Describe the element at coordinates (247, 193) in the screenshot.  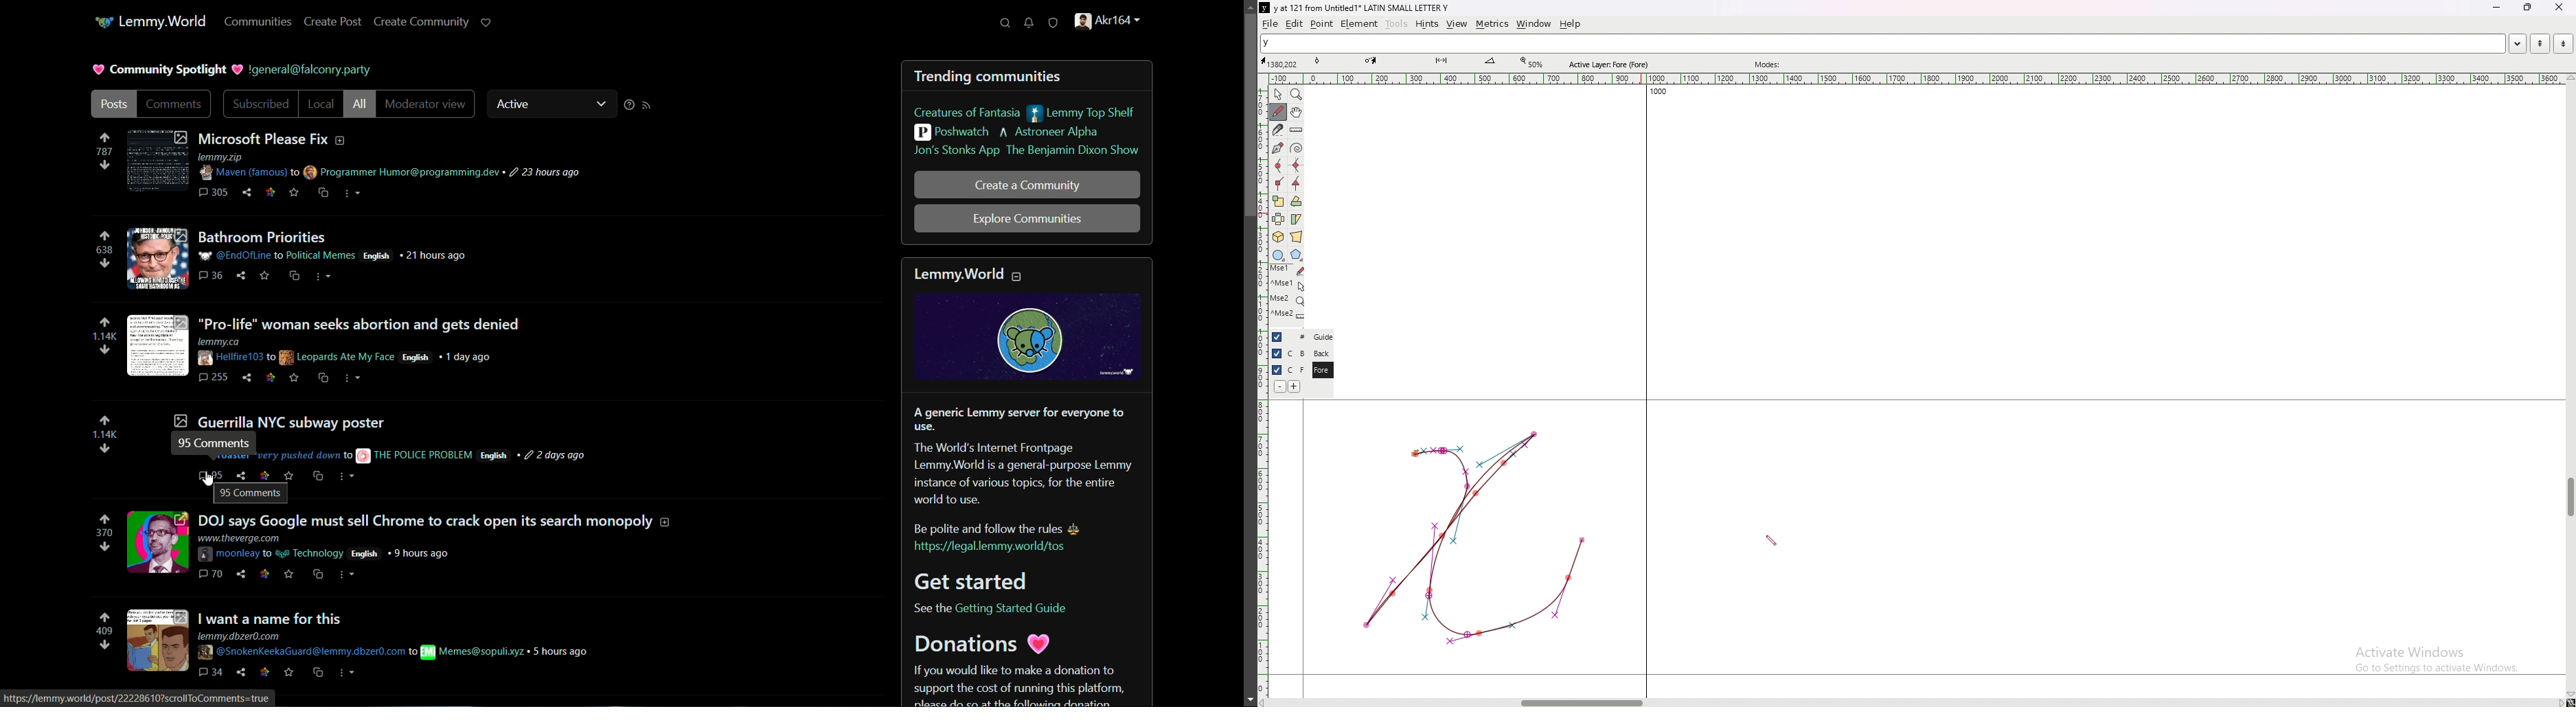
I see `share` at that location.